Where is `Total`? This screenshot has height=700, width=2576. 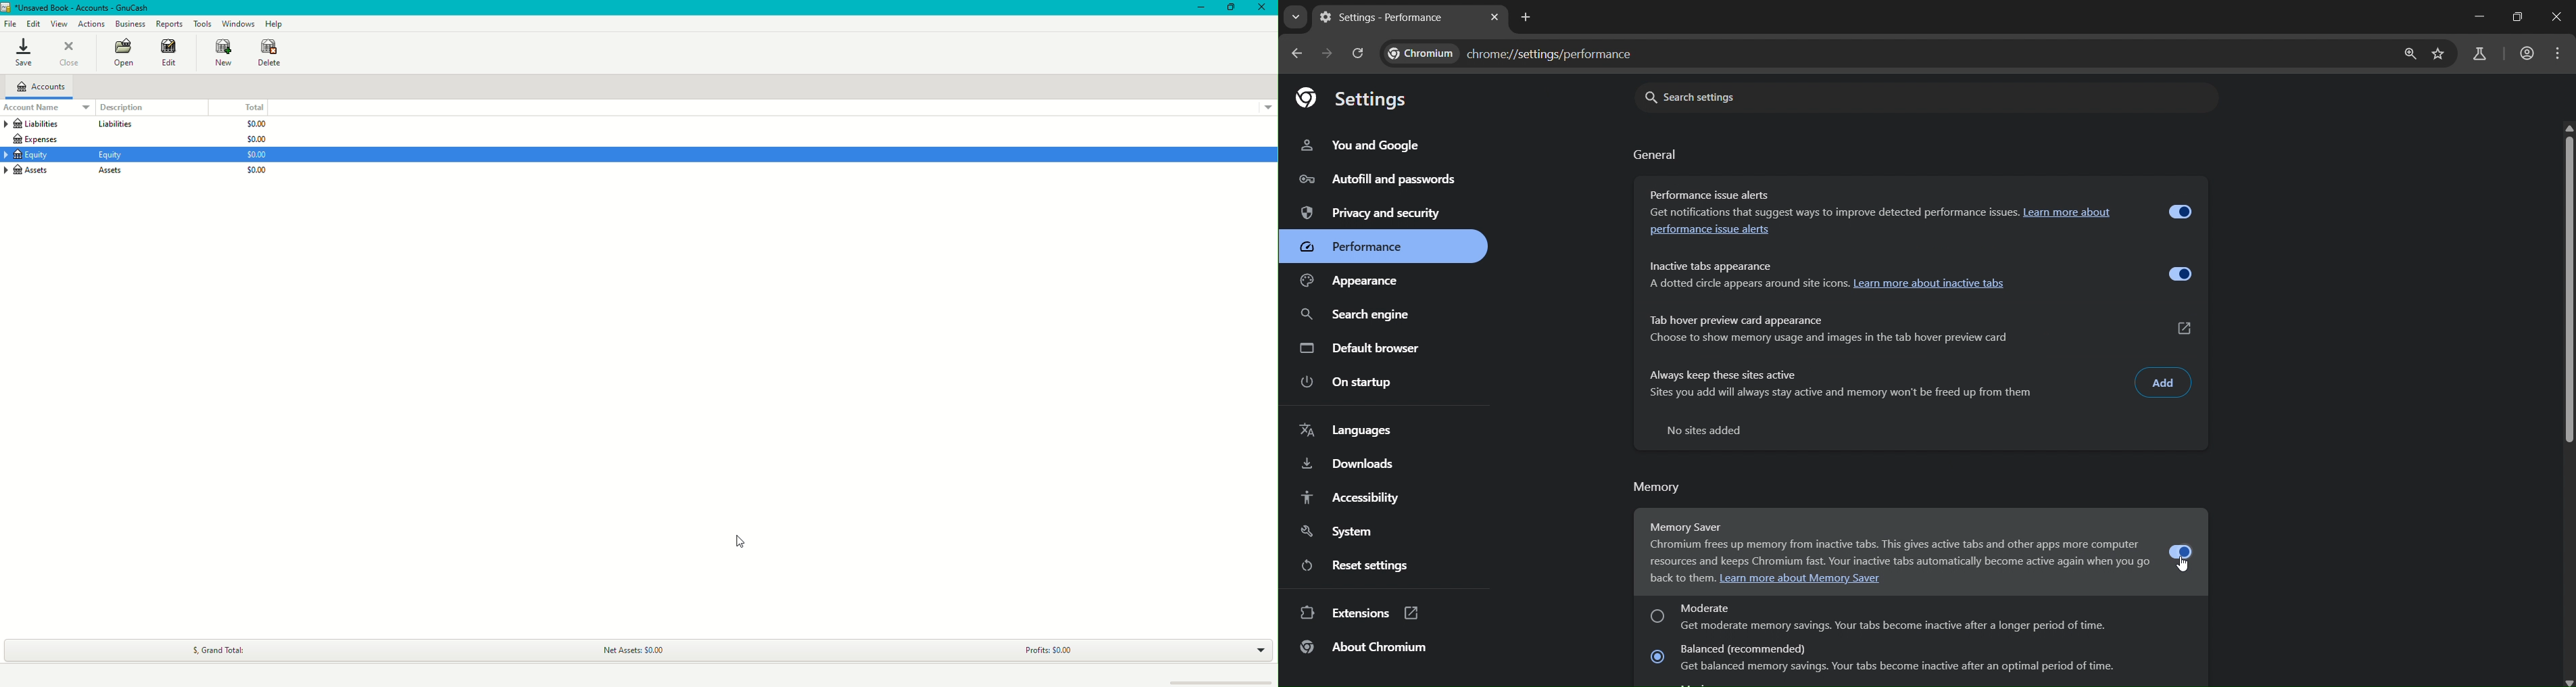 Total is located at coordinates (253, 107).